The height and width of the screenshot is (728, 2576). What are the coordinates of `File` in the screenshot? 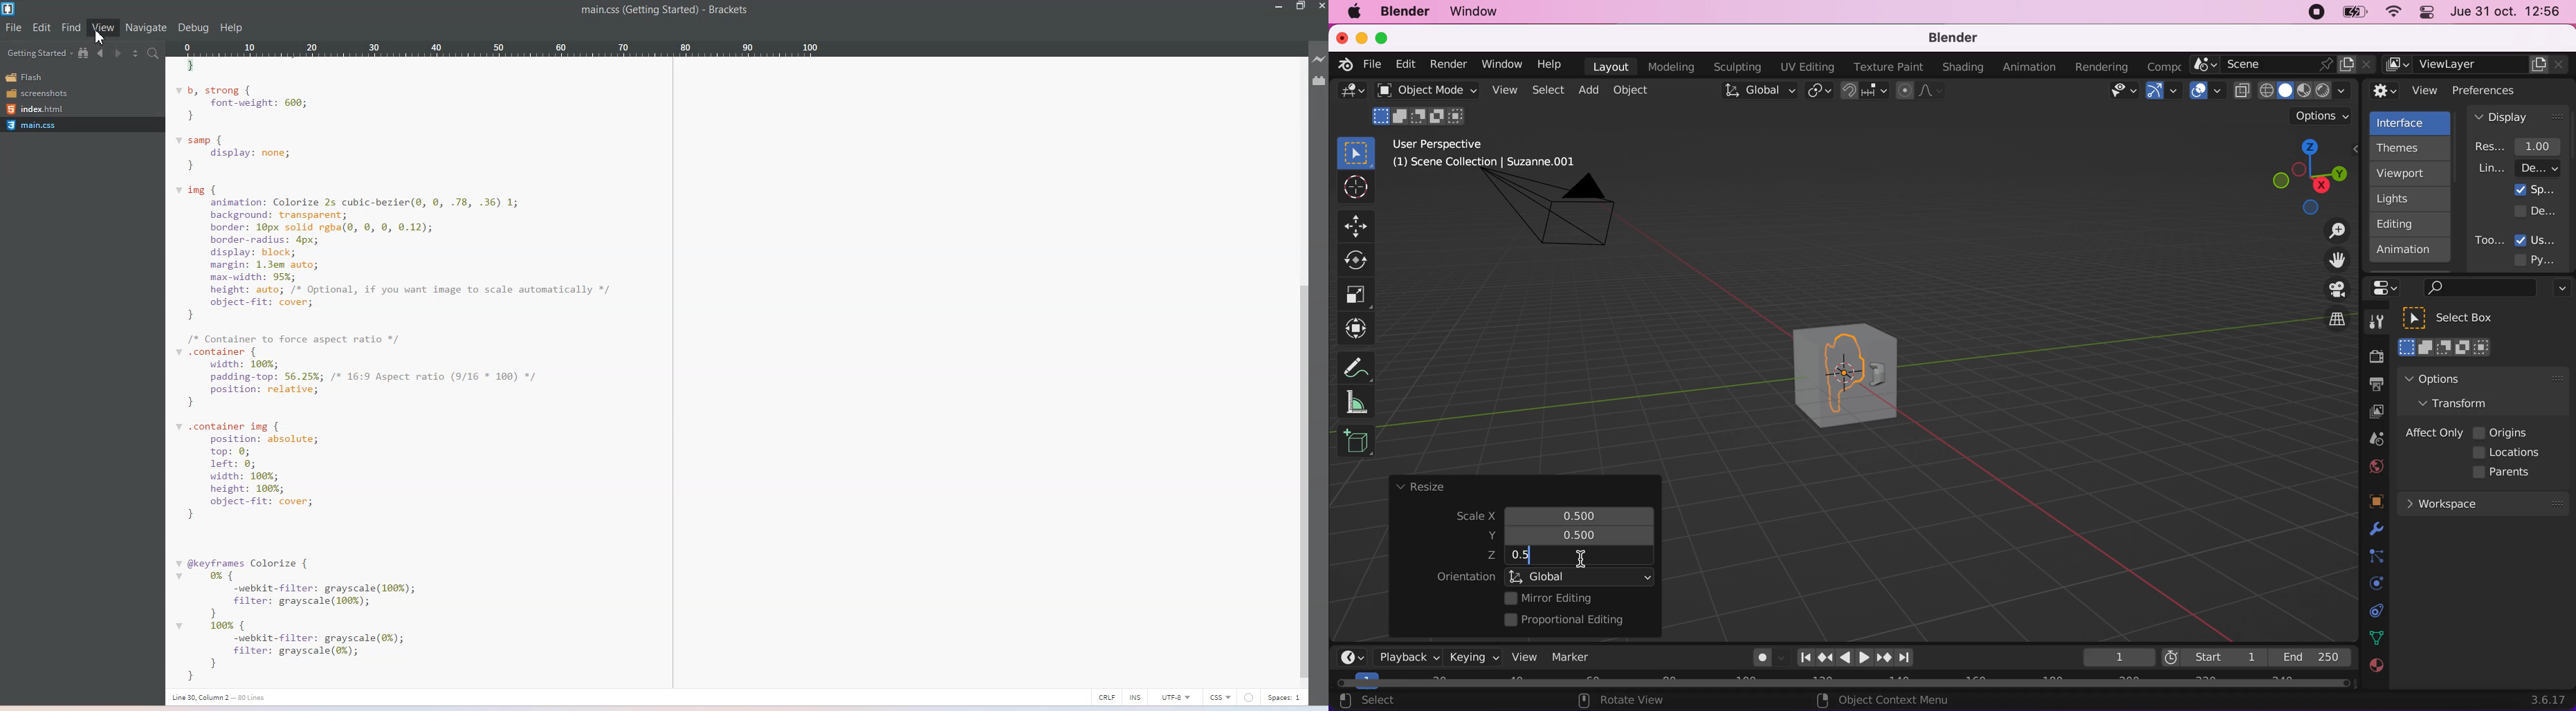 It's located at (13, 28).